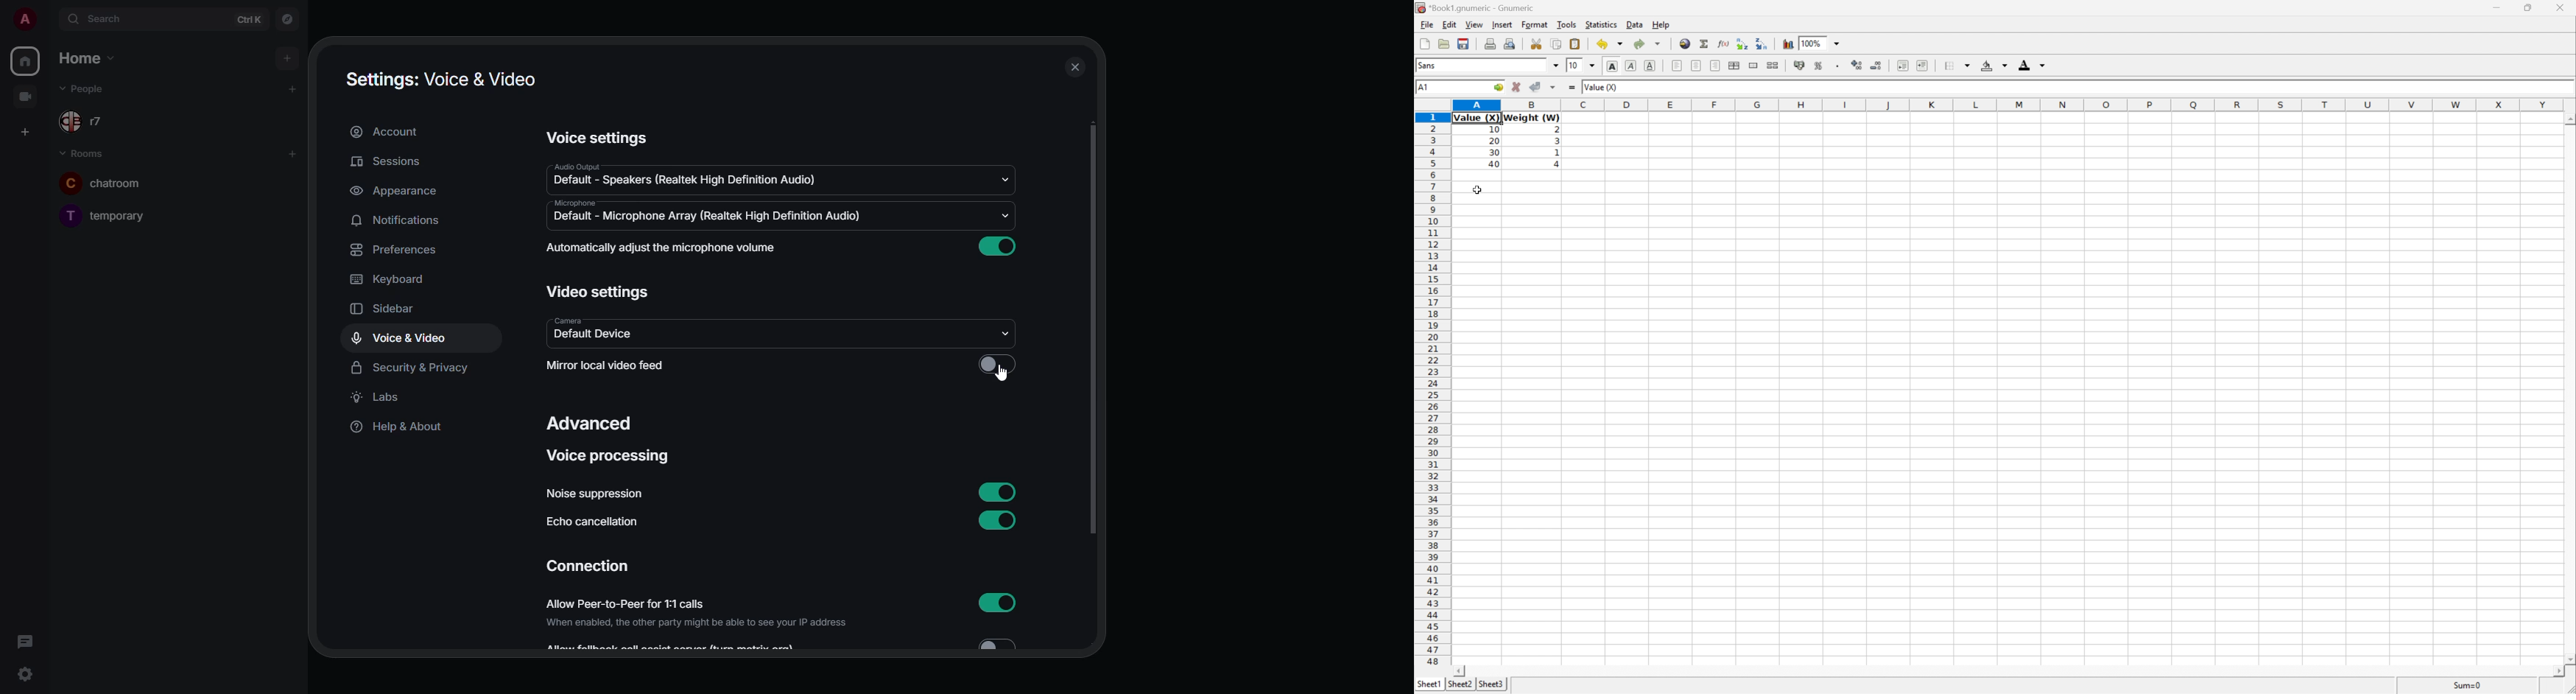 This screenshot has width=2576, height=700. Describe the element at coordinates (1820, 66) in the screenshot. I see `Format selection as percentage` at that location.